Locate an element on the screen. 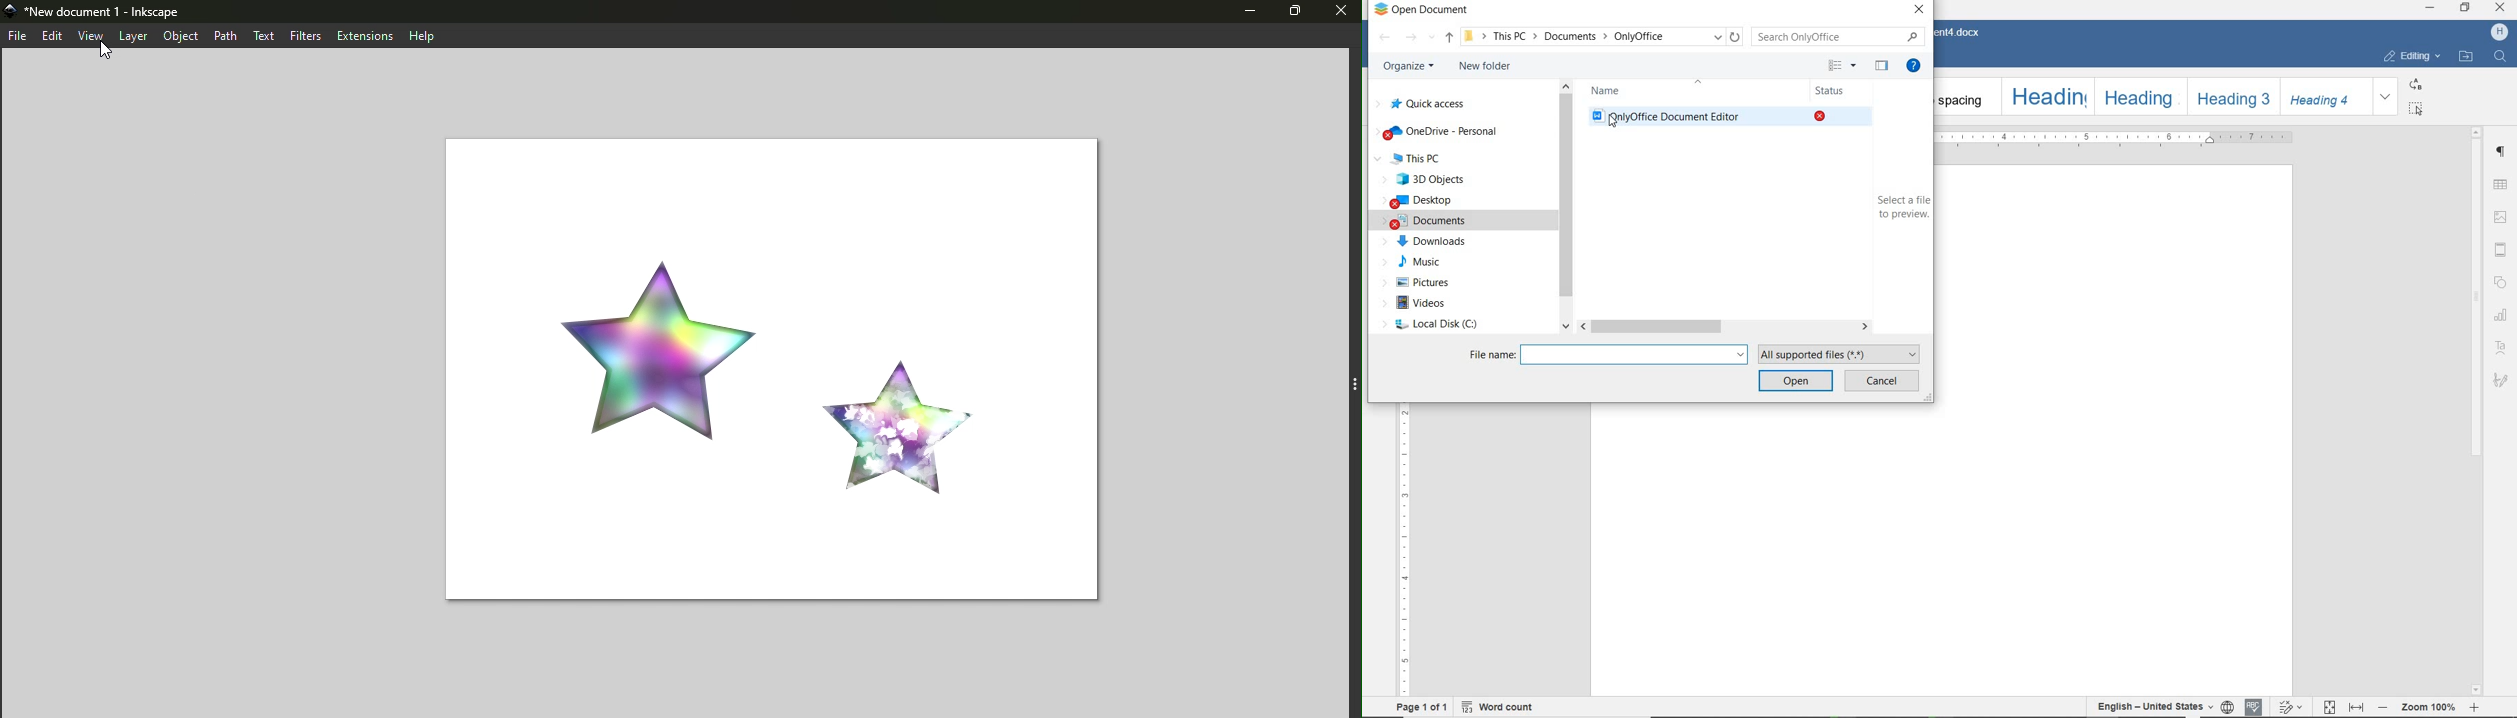 The height and width of the screenshot is (728, 2520). search only office is located at coordinates (1839, 36).